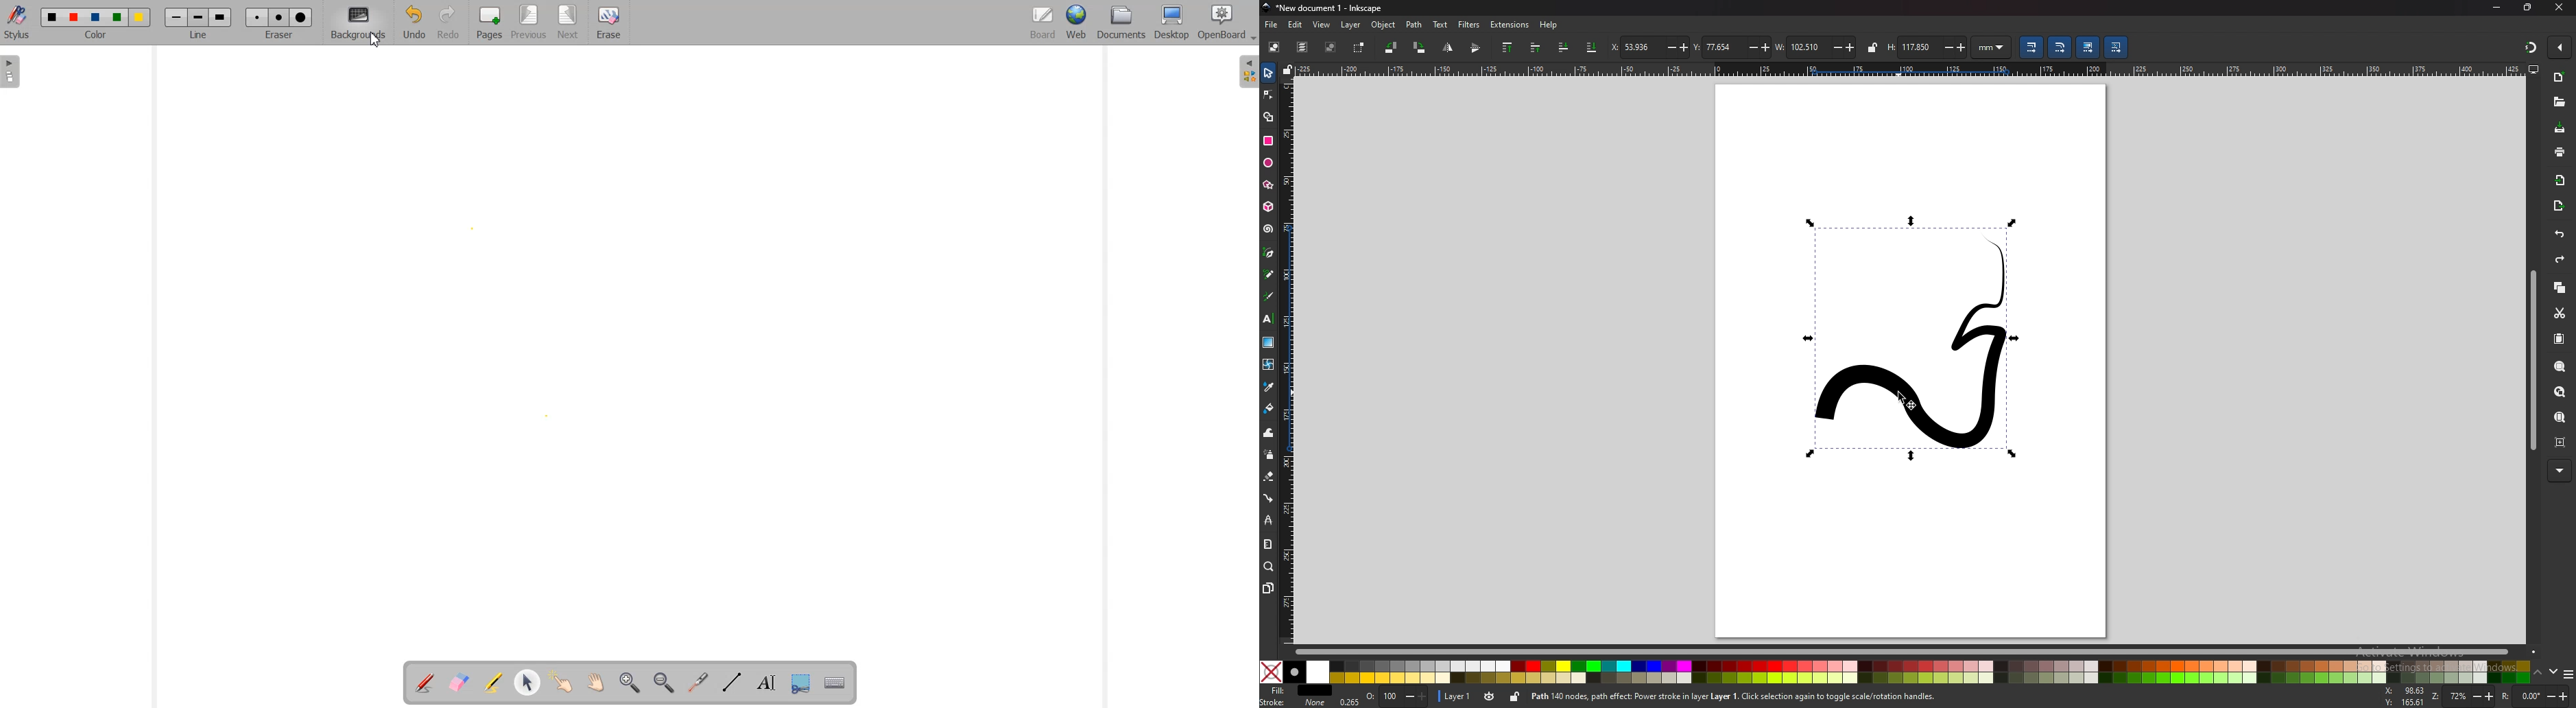 The image size is (2576, 728). Describe the element at coordinates (1287, 70) in the screenshot. I see `lock guides` at that location.